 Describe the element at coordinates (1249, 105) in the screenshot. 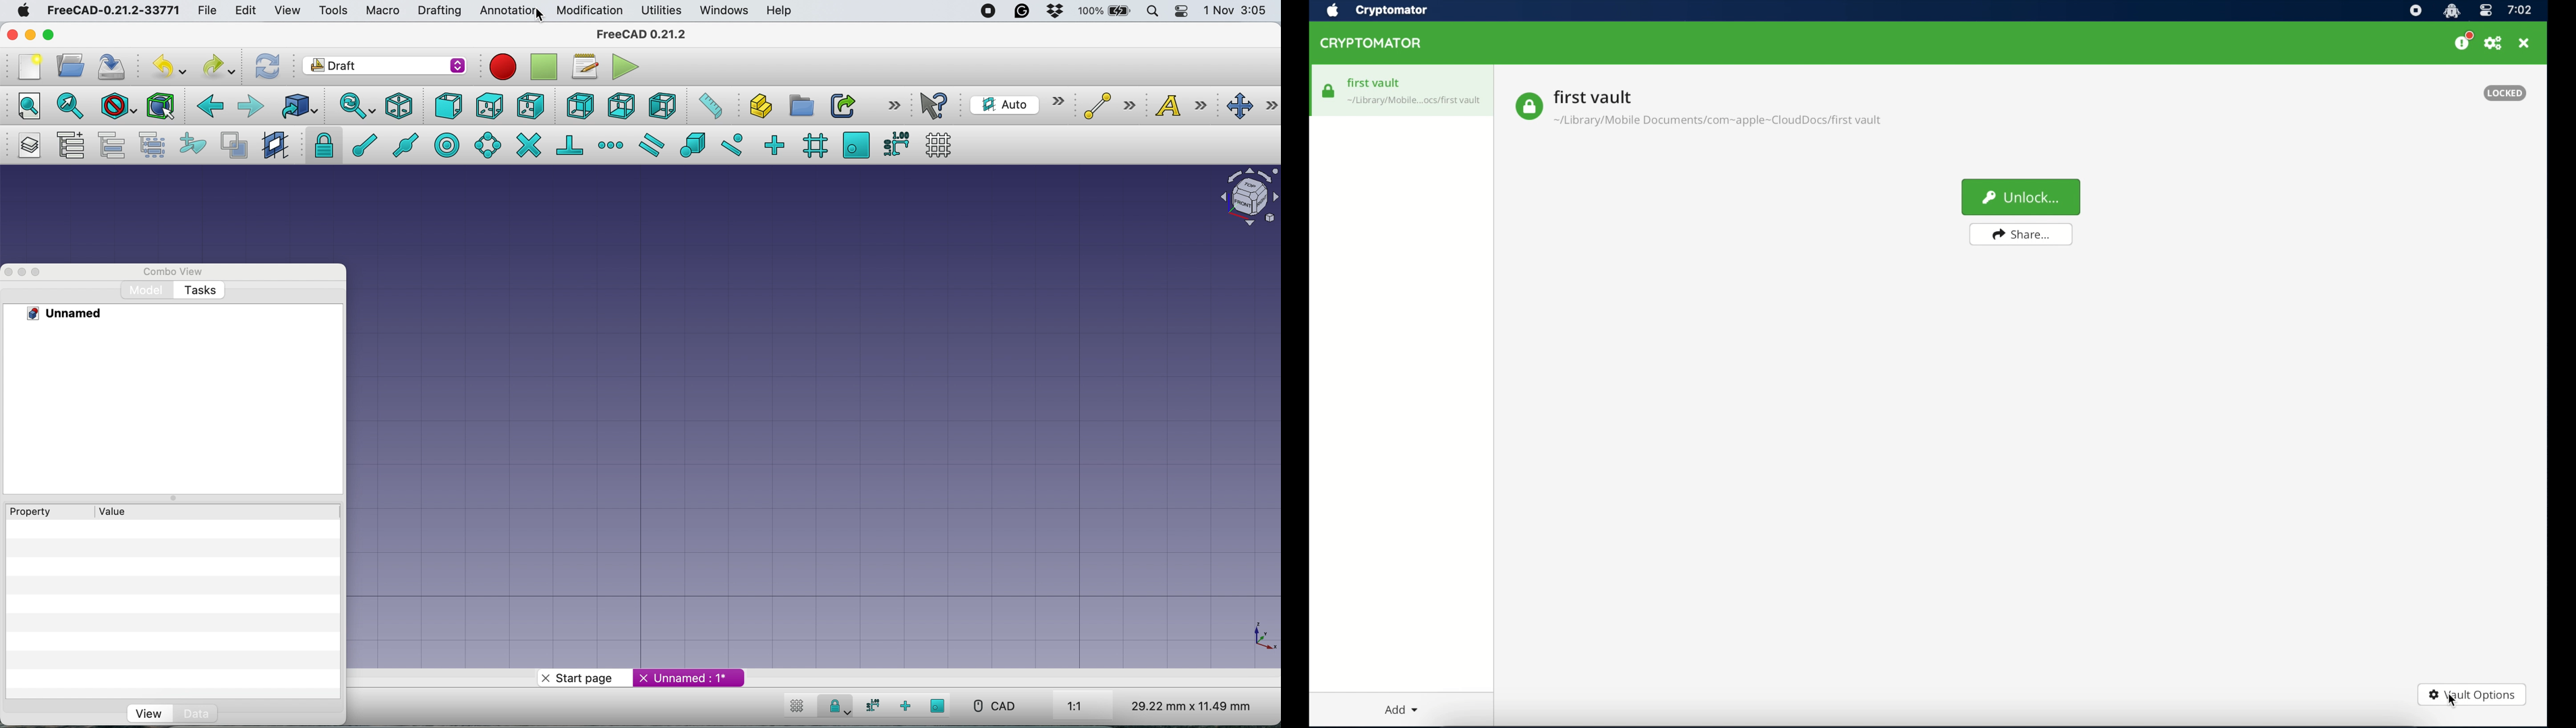

I see `move` at that location.